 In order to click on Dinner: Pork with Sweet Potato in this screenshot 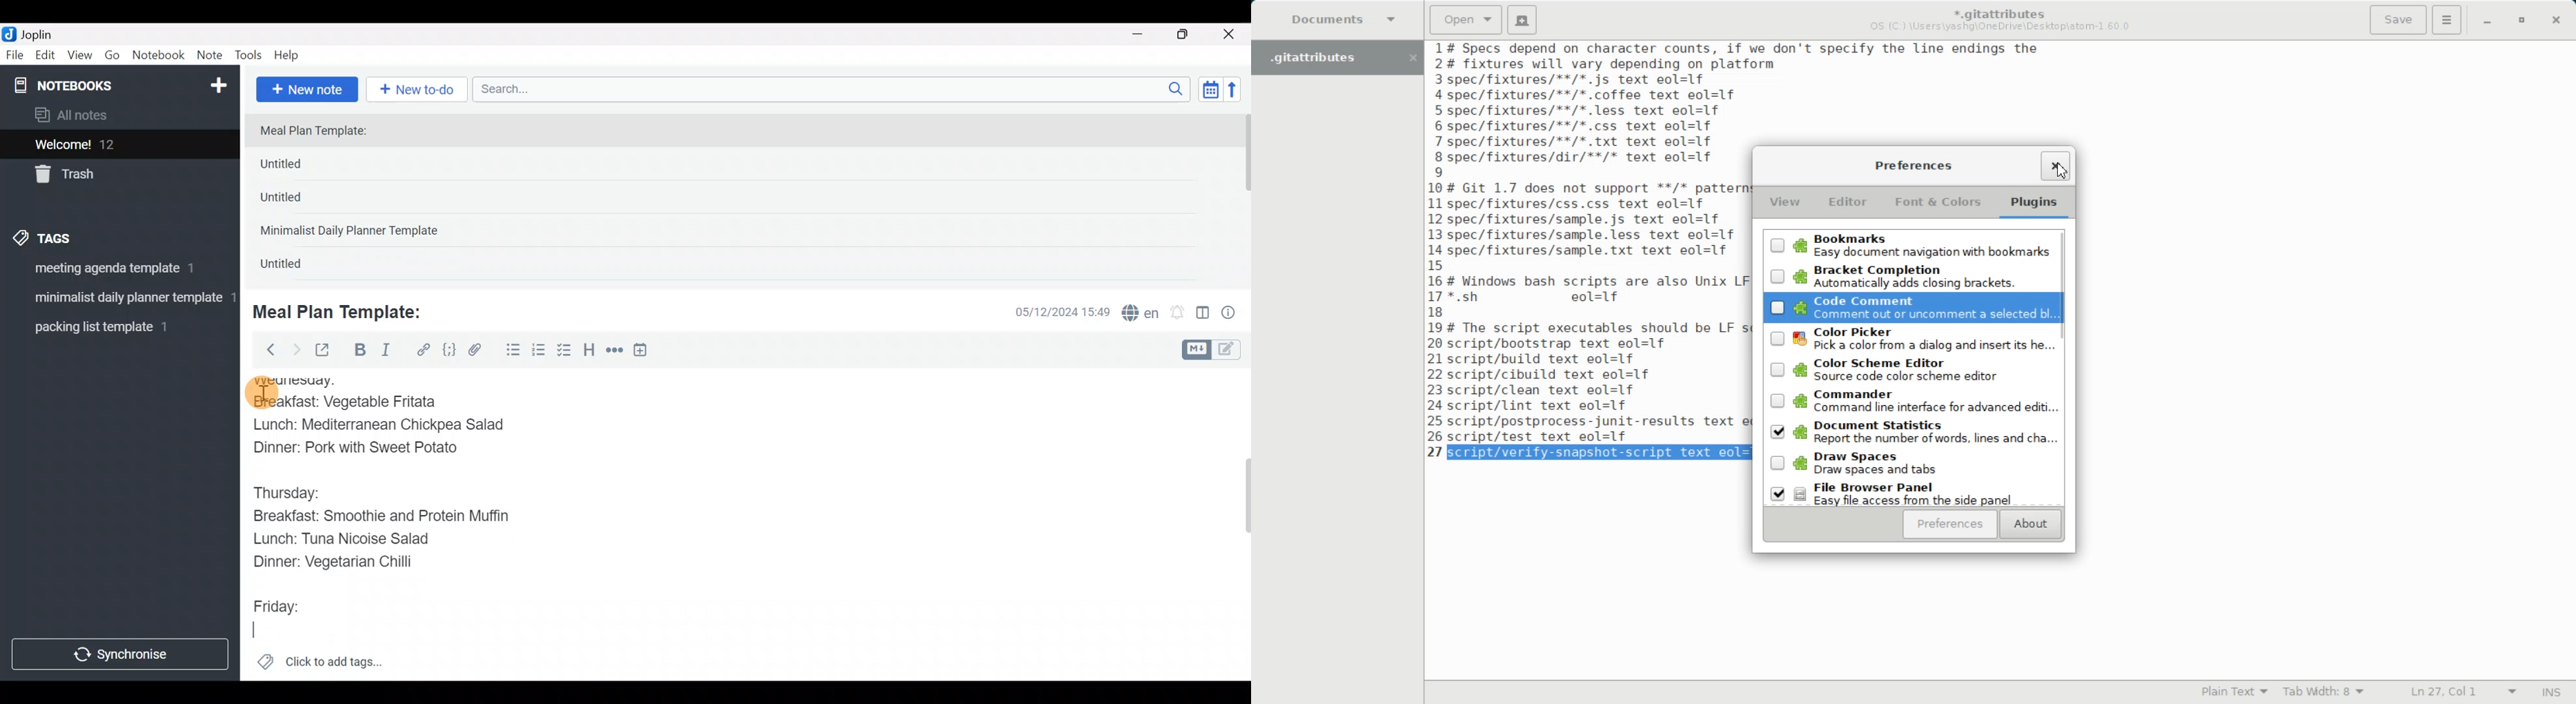, I will do `click(370, 448)`.